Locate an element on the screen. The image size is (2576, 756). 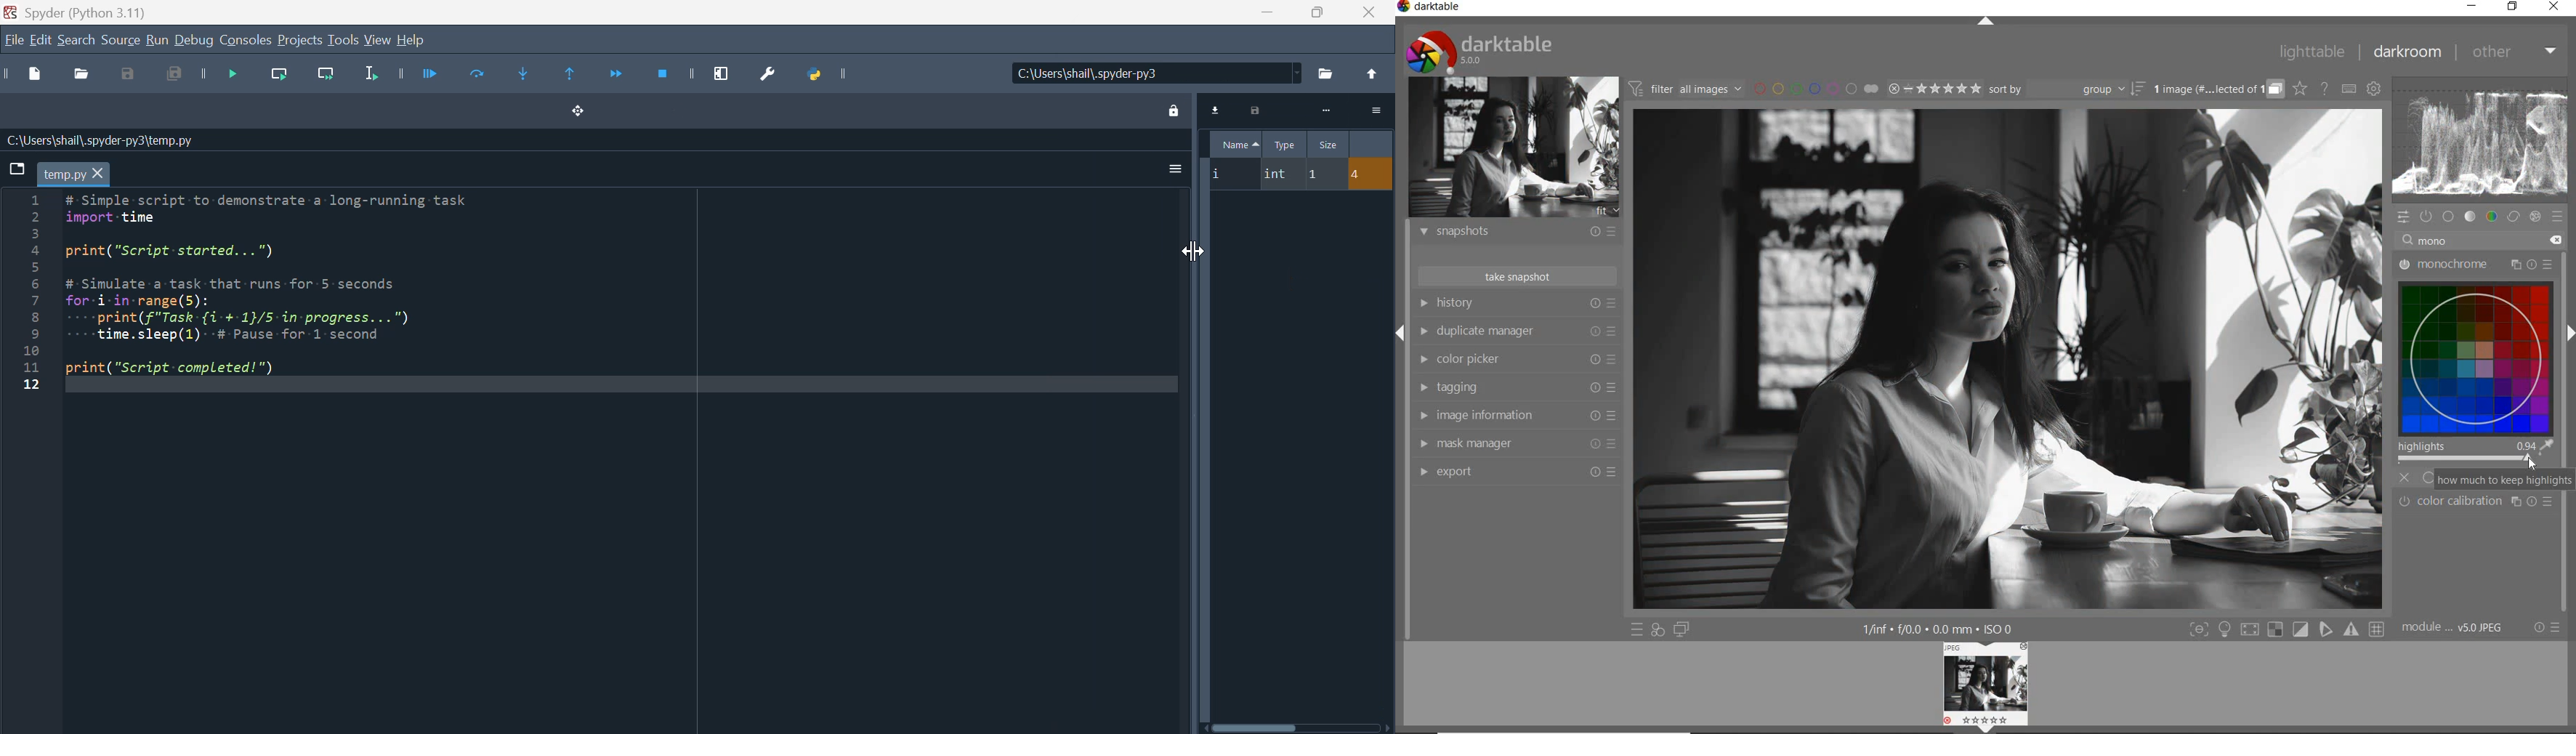
image information is located at coordinates (1516, 416).